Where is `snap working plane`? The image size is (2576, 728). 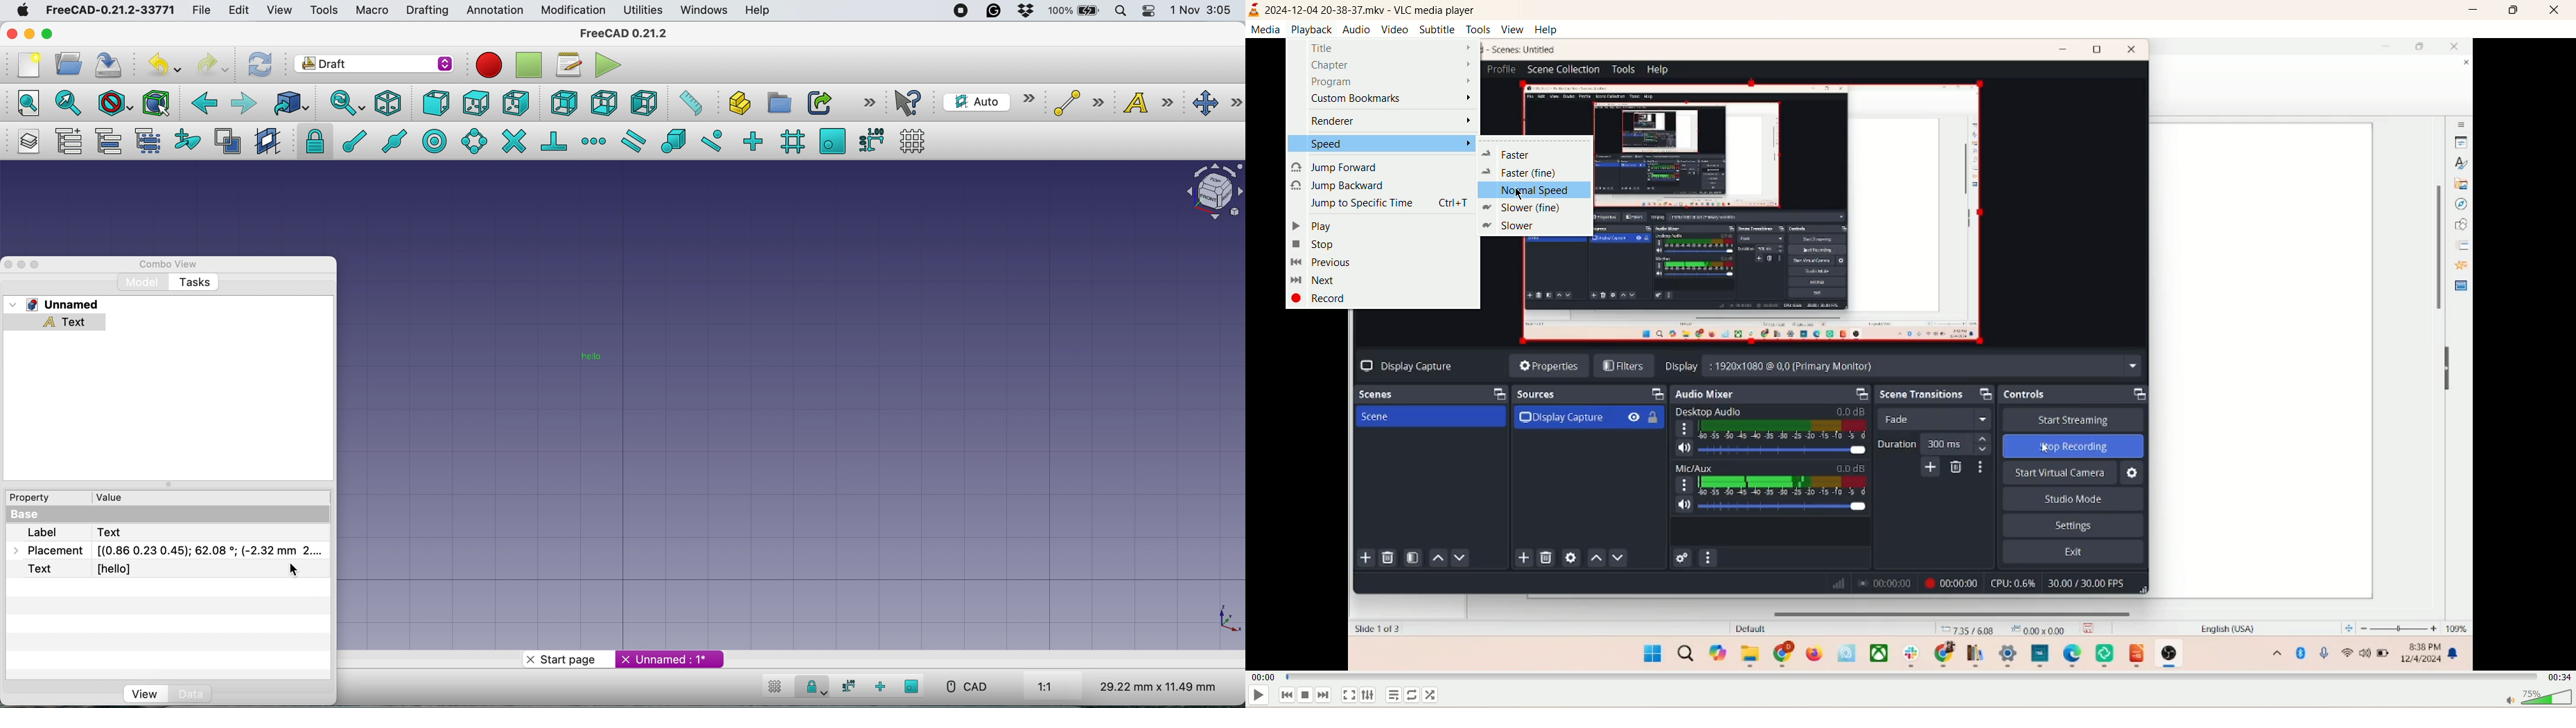
snap working plane is located at coordinates (830, 140).